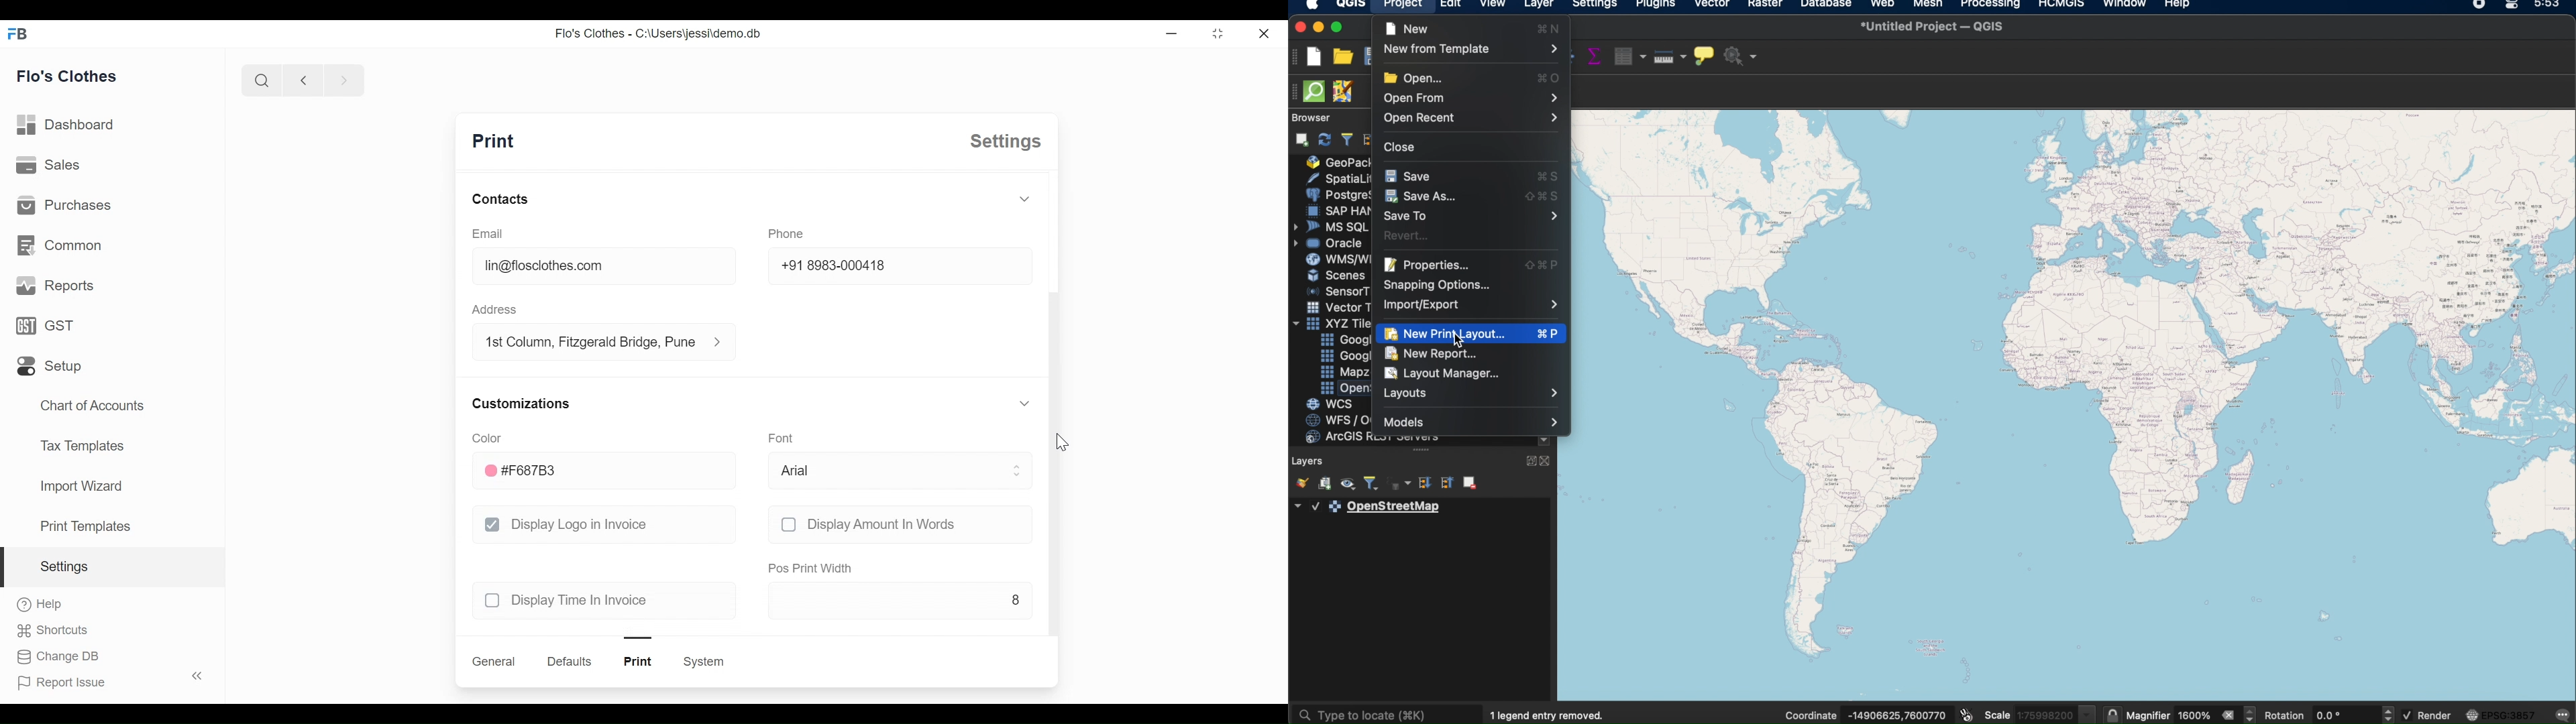 Image resolution: width=2576 pixels, height=728 pixels. I want to click on address information, so click(722, 342).